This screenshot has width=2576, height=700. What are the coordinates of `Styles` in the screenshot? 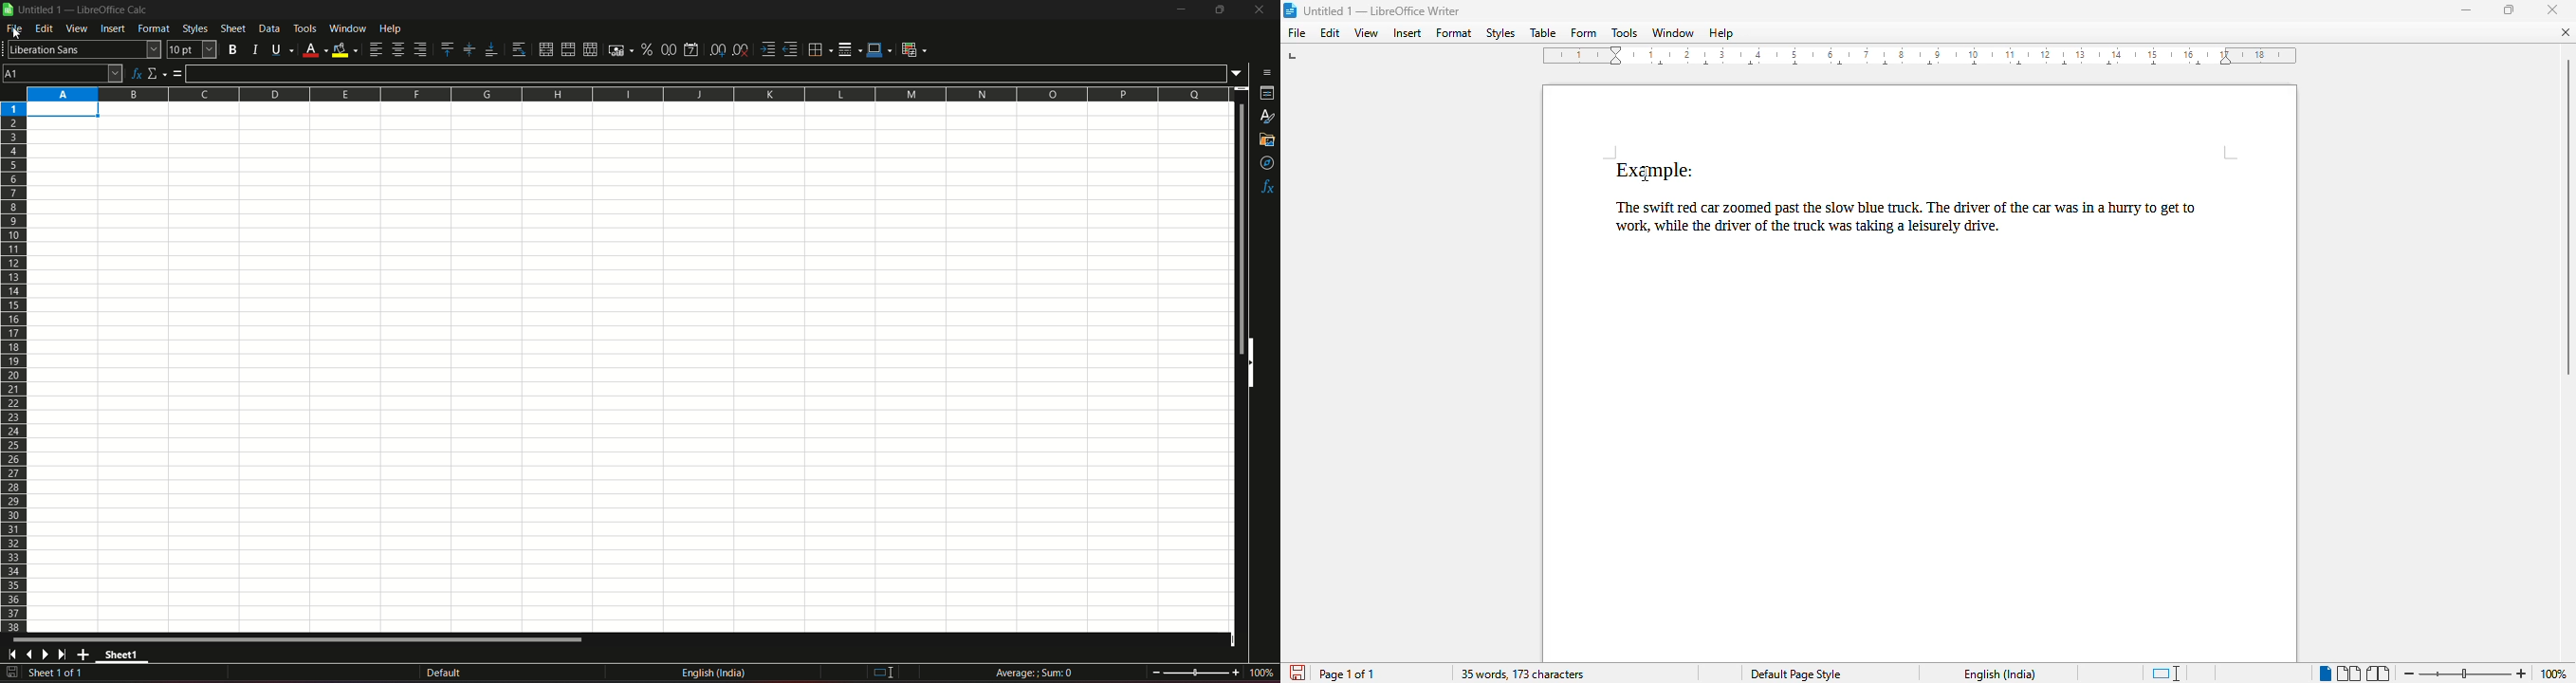 It's located at (193, 29).